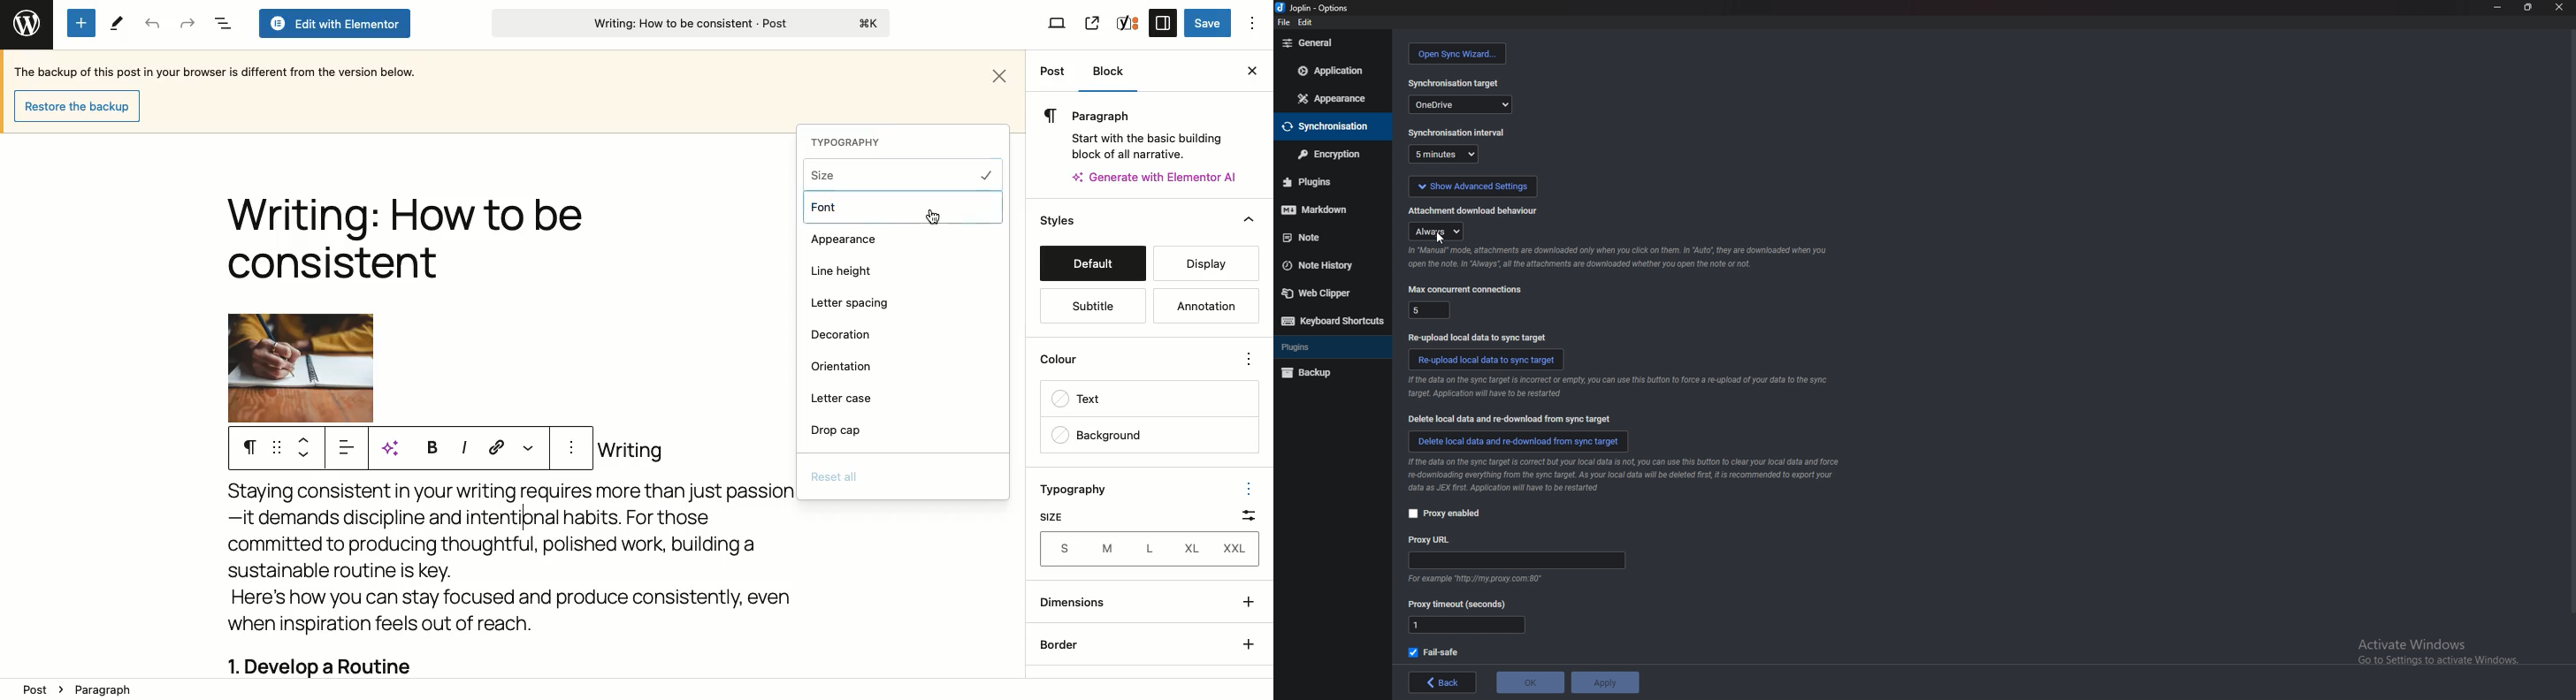  Describe the element at coordinates (396, 448) in the screenshot. I see `AI` at that location.